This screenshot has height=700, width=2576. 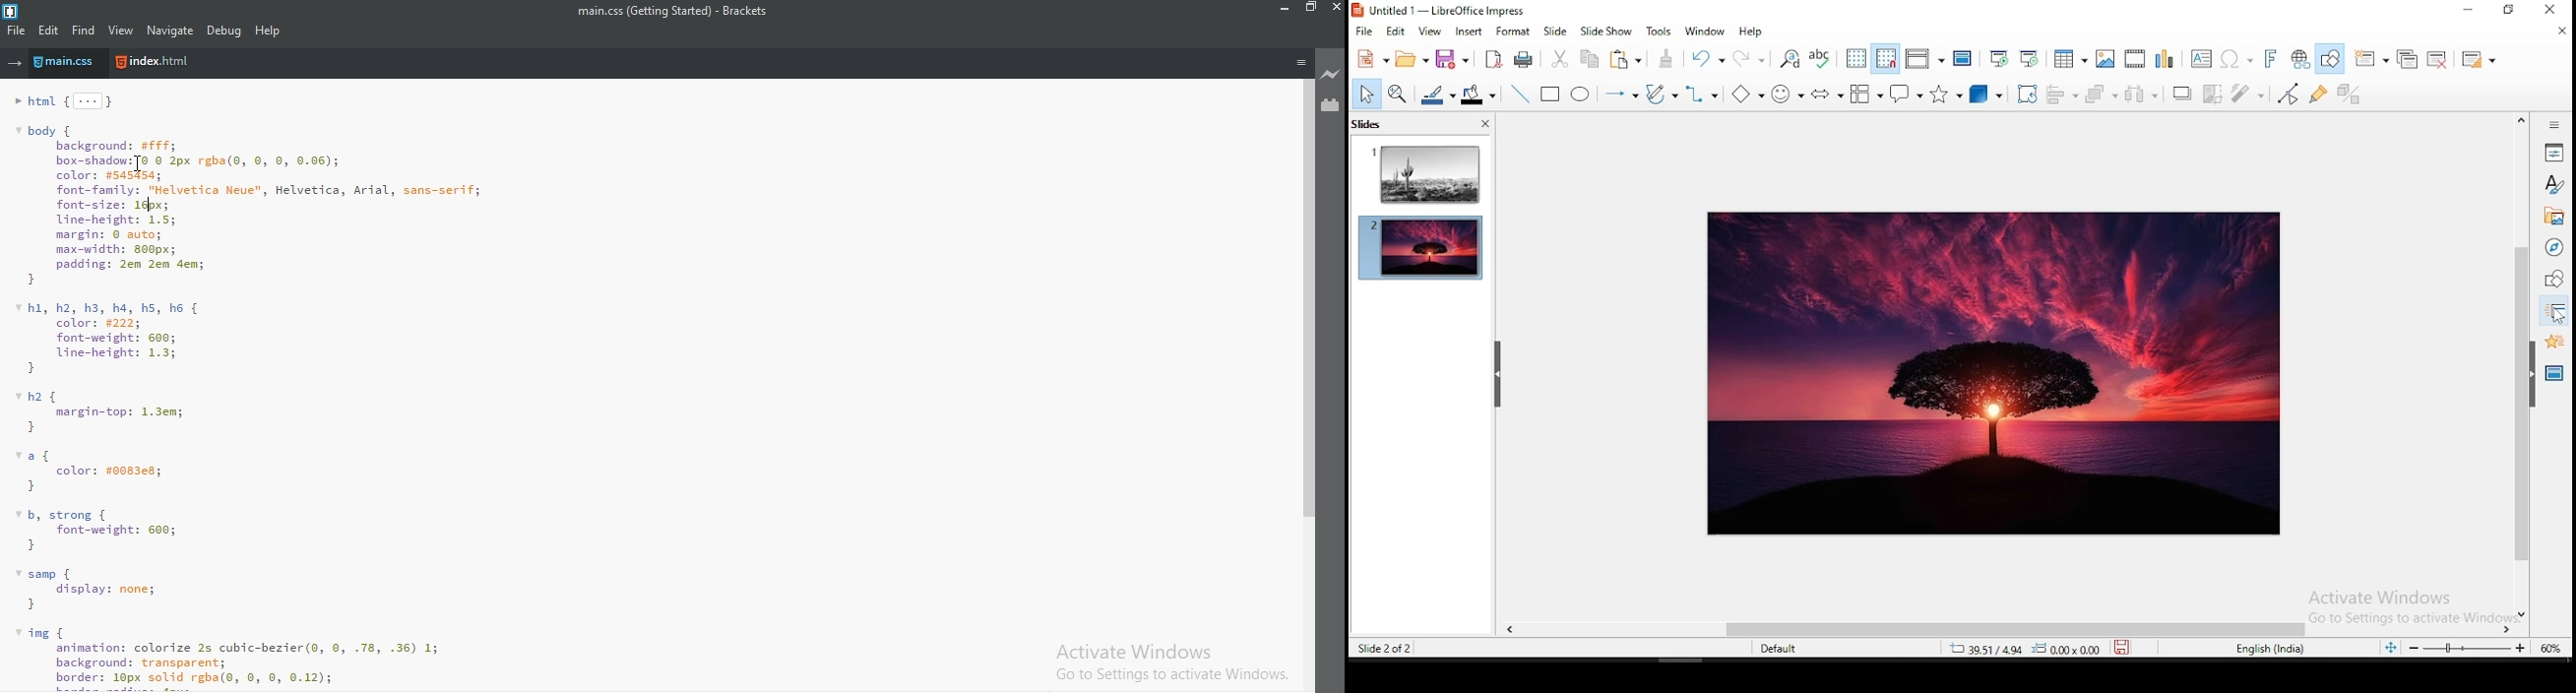 What do you see at coordinates (1518, 90) in the screenshot?
I see `line` at bounding box center [1518, 90].